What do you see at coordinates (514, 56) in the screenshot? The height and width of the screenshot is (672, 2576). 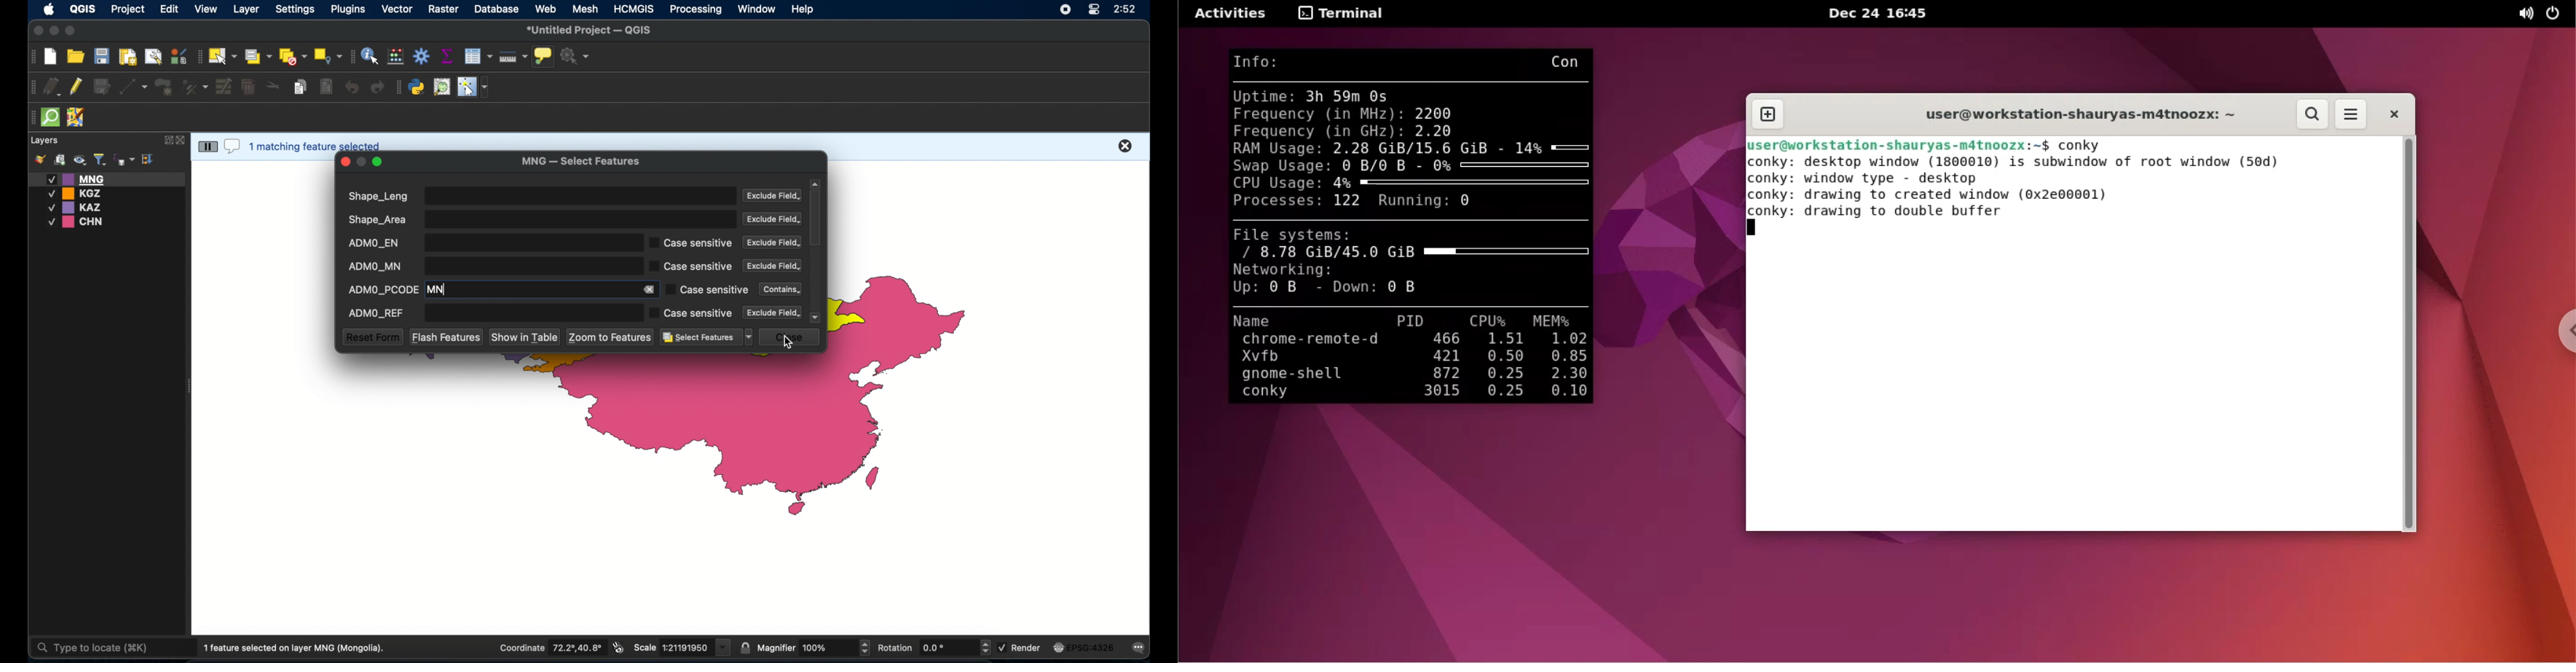 I see `measure line` at bounding box center [514, 56].